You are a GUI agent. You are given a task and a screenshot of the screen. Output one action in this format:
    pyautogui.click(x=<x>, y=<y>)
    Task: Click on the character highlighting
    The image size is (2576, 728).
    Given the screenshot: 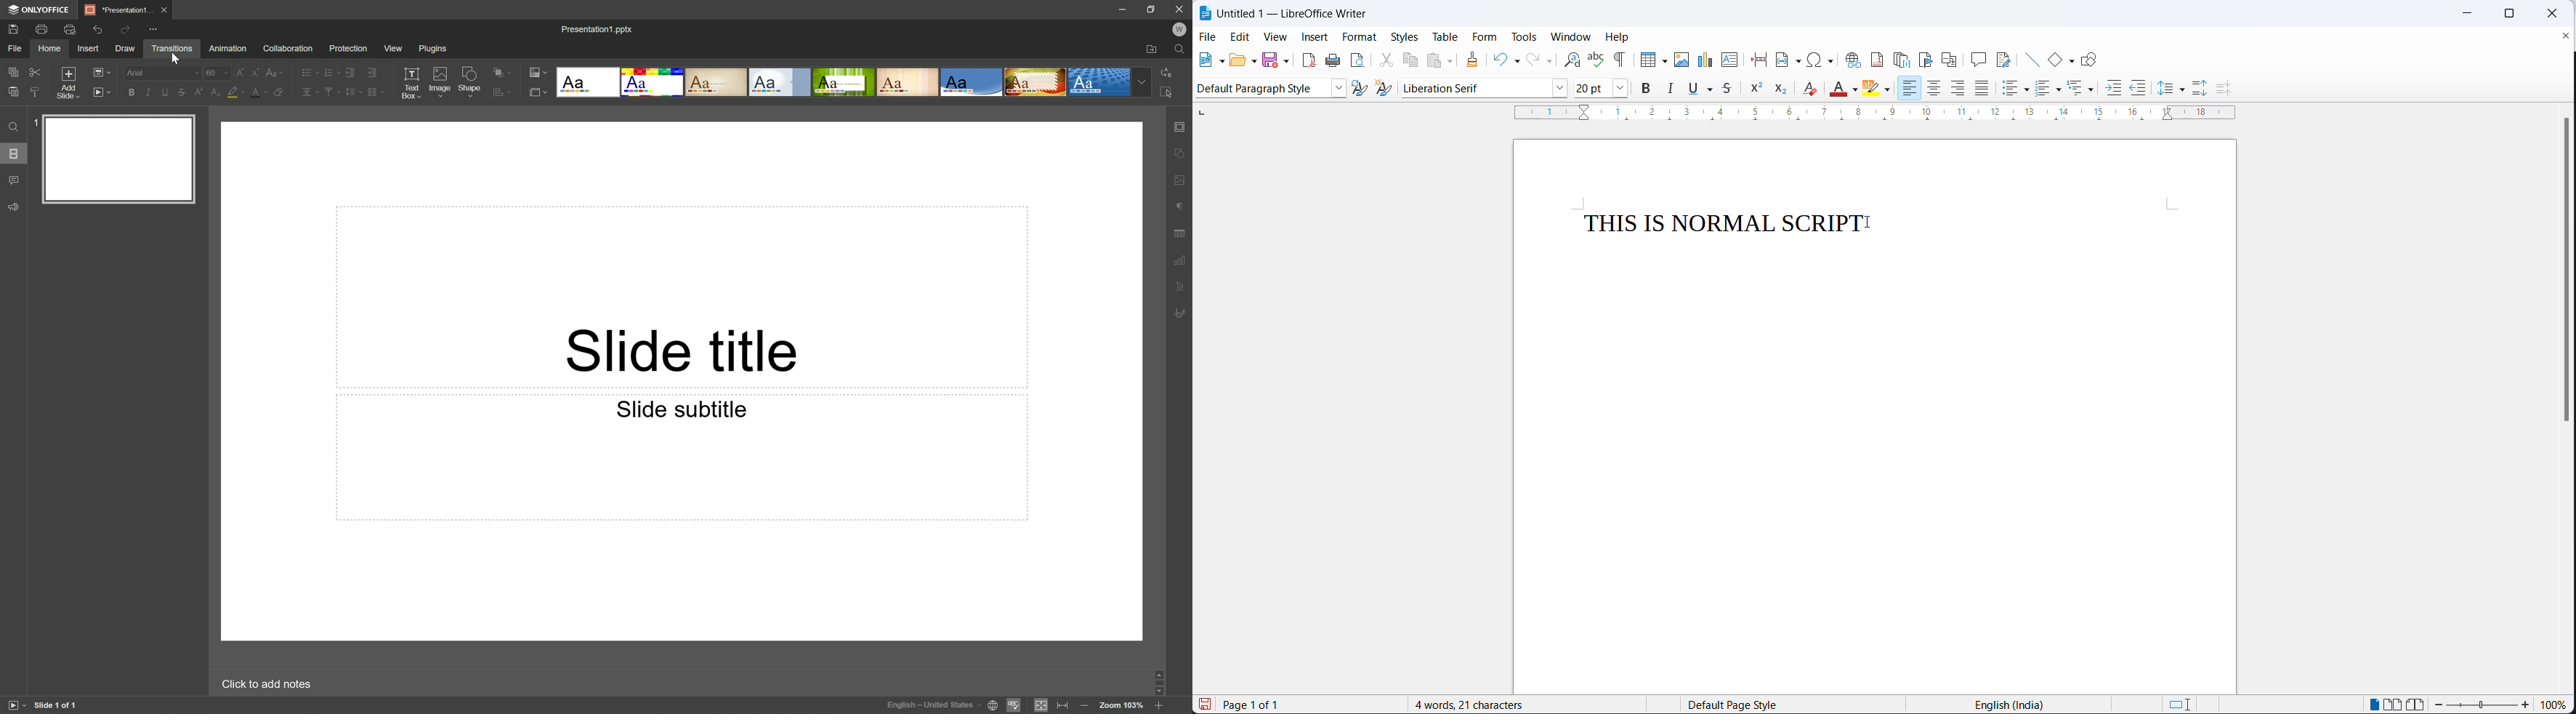 What is the action you would take?
    pyautogui.click(x=1889, y=91)
    